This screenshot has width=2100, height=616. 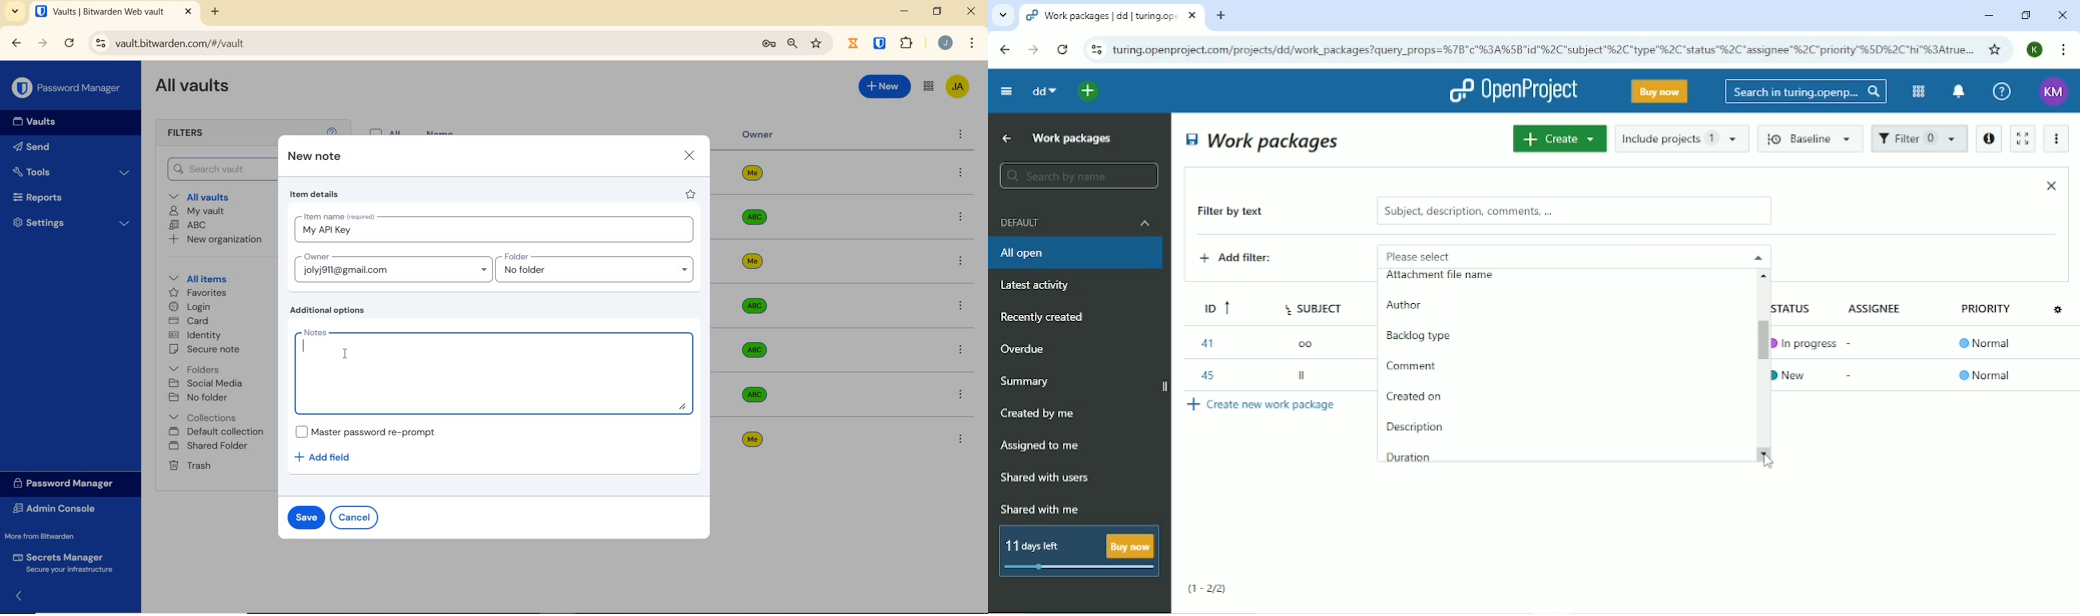 I want to click on Normal, so click(x=1985, y=375).